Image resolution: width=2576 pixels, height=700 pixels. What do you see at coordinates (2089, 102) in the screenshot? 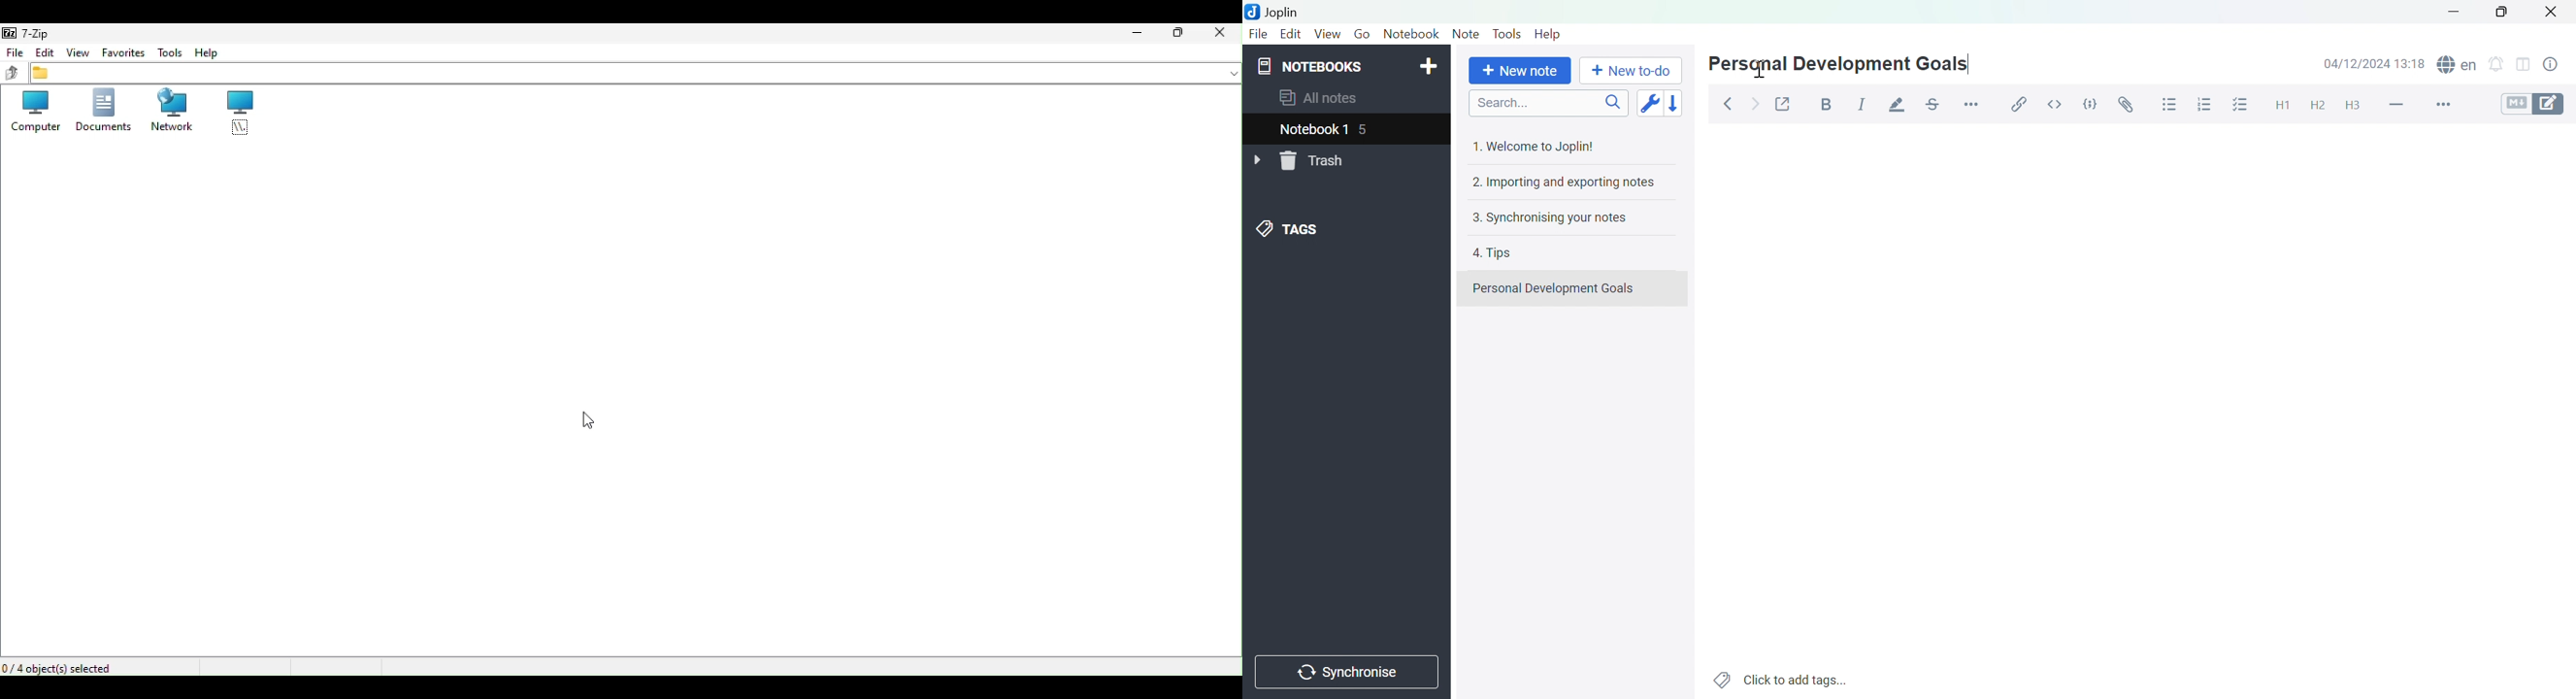
I see `Code` at bounding box center [2089, 102].